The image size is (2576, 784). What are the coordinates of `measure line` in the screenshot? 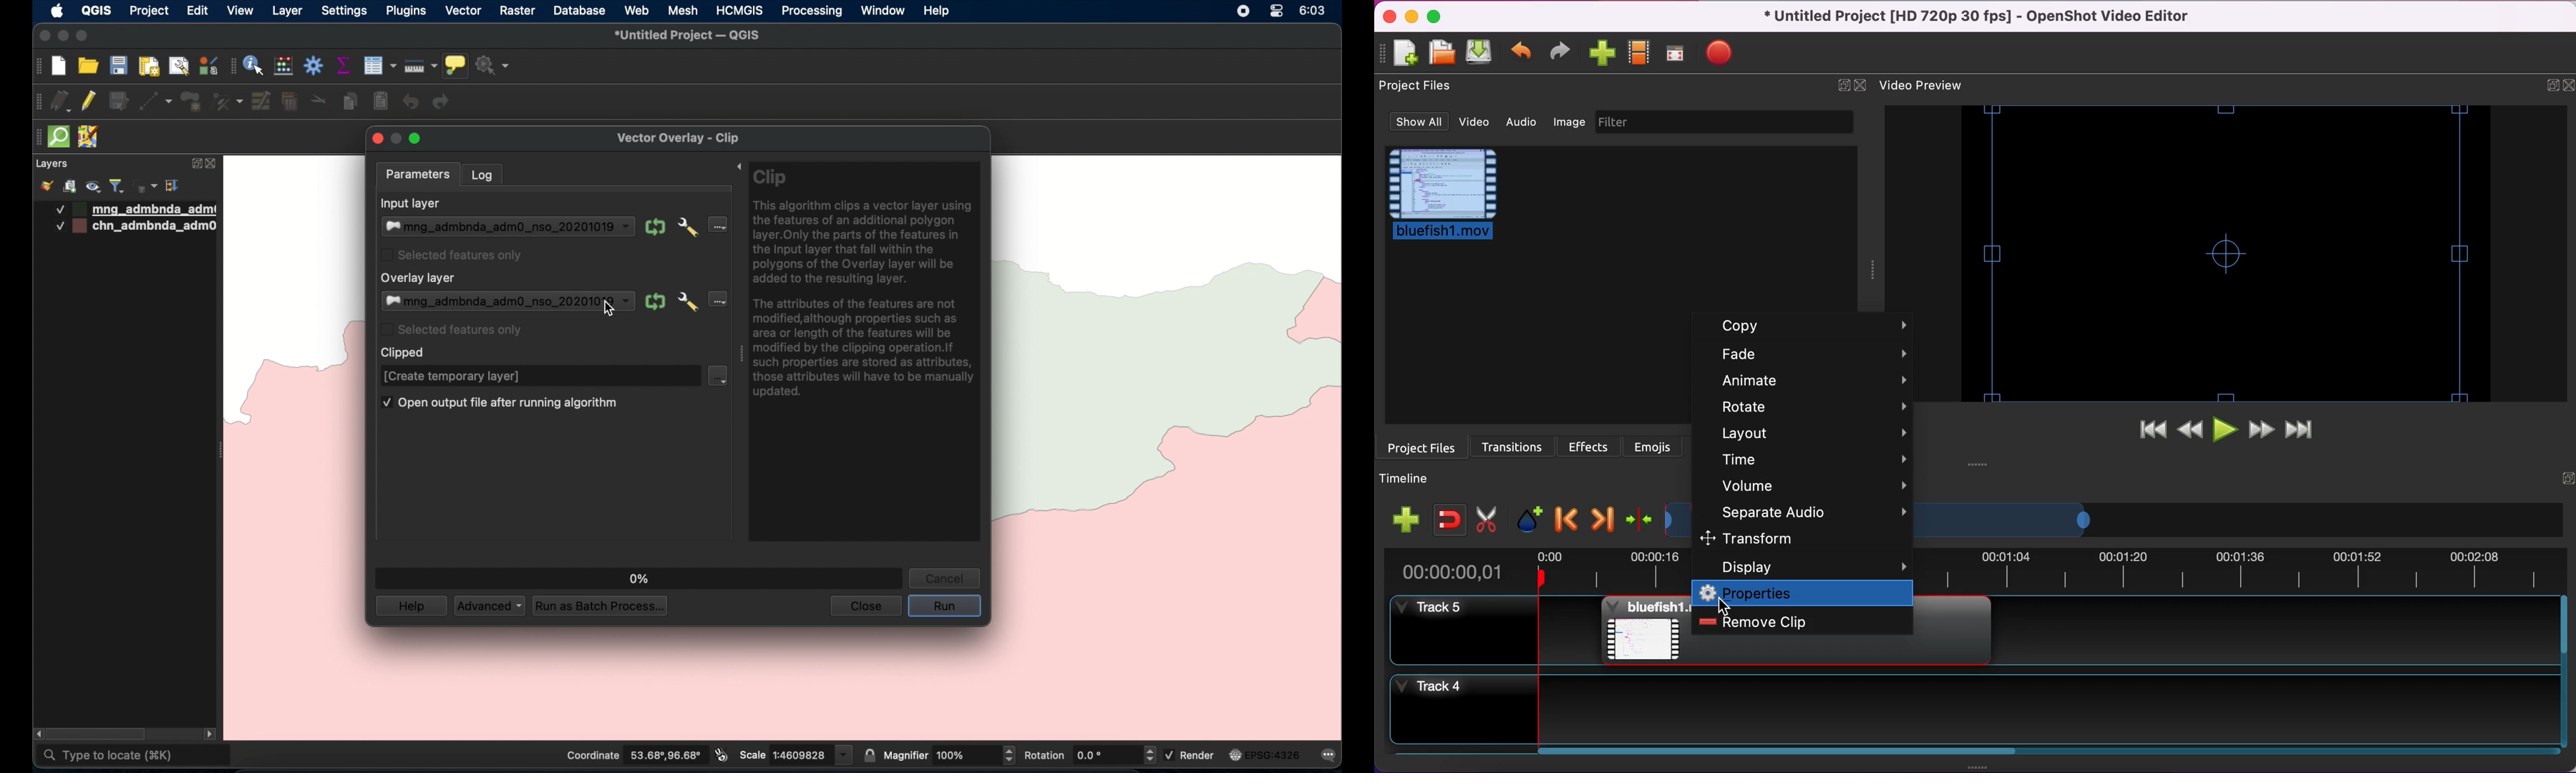 It's located at (421, 66).